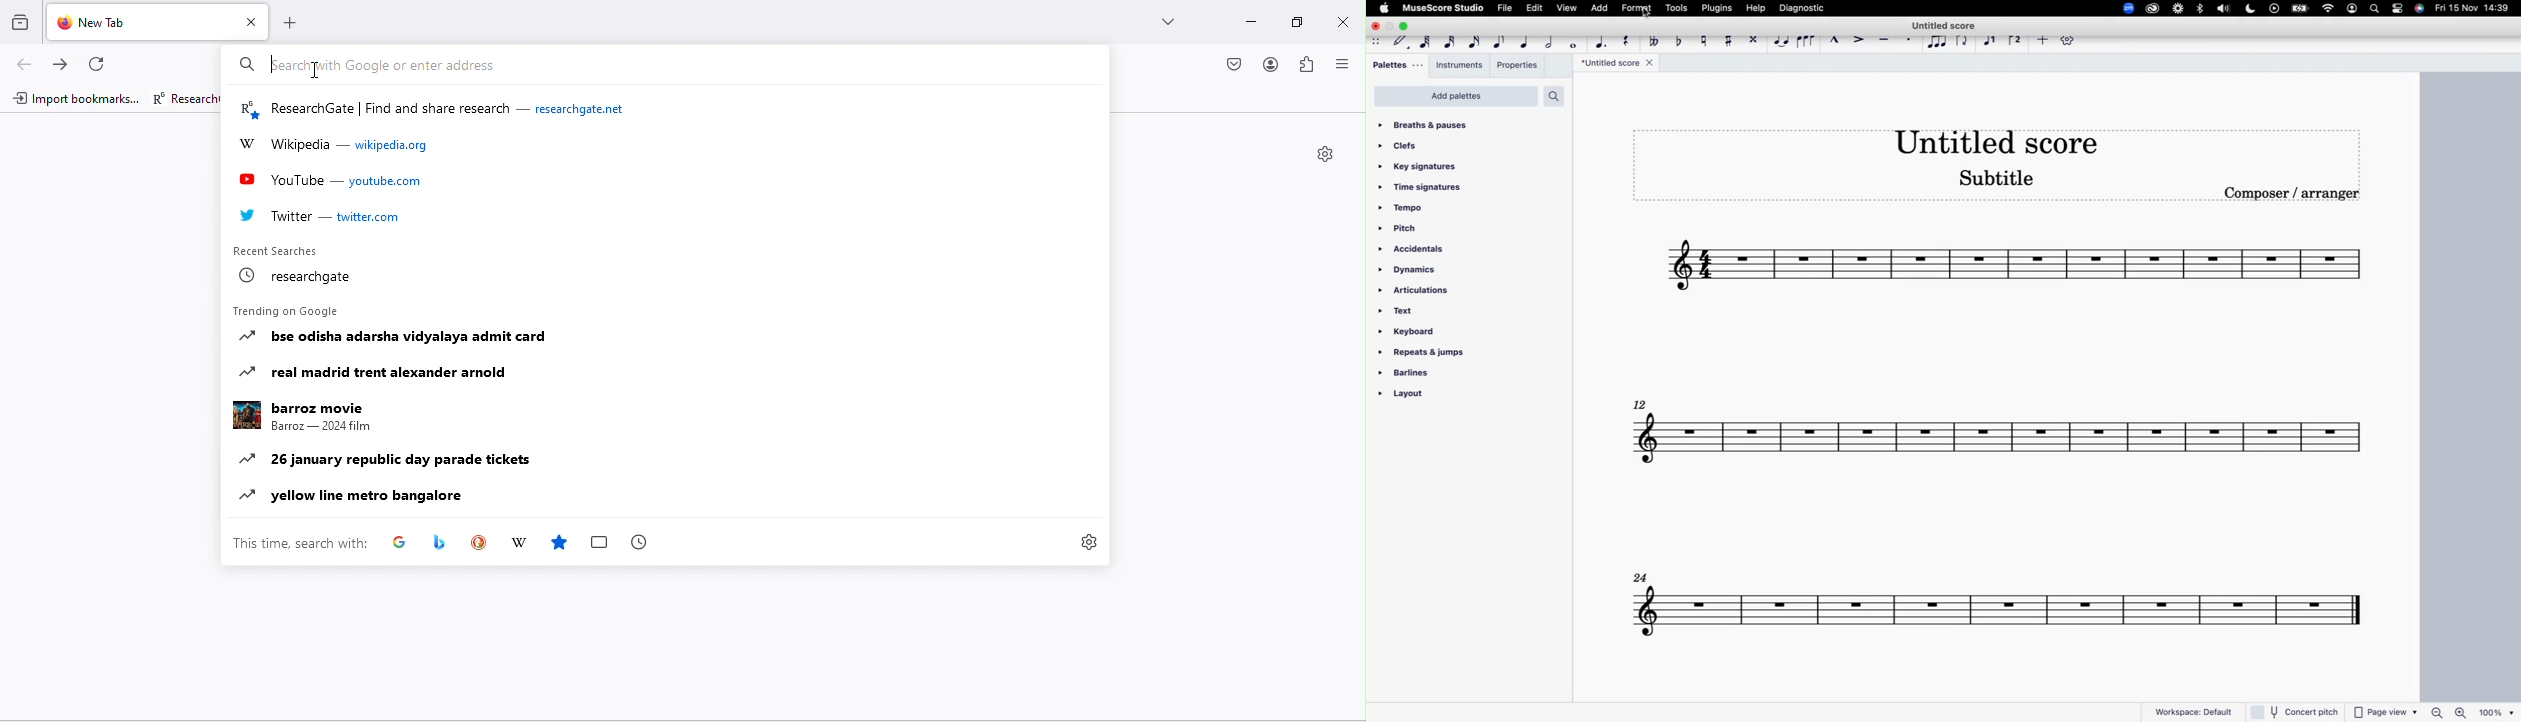 This screenshot has height=728, width=2548. What do you see at coordinates (1559, 96) in the screenshot?
I see `search` at bounding box center [1559, 96].